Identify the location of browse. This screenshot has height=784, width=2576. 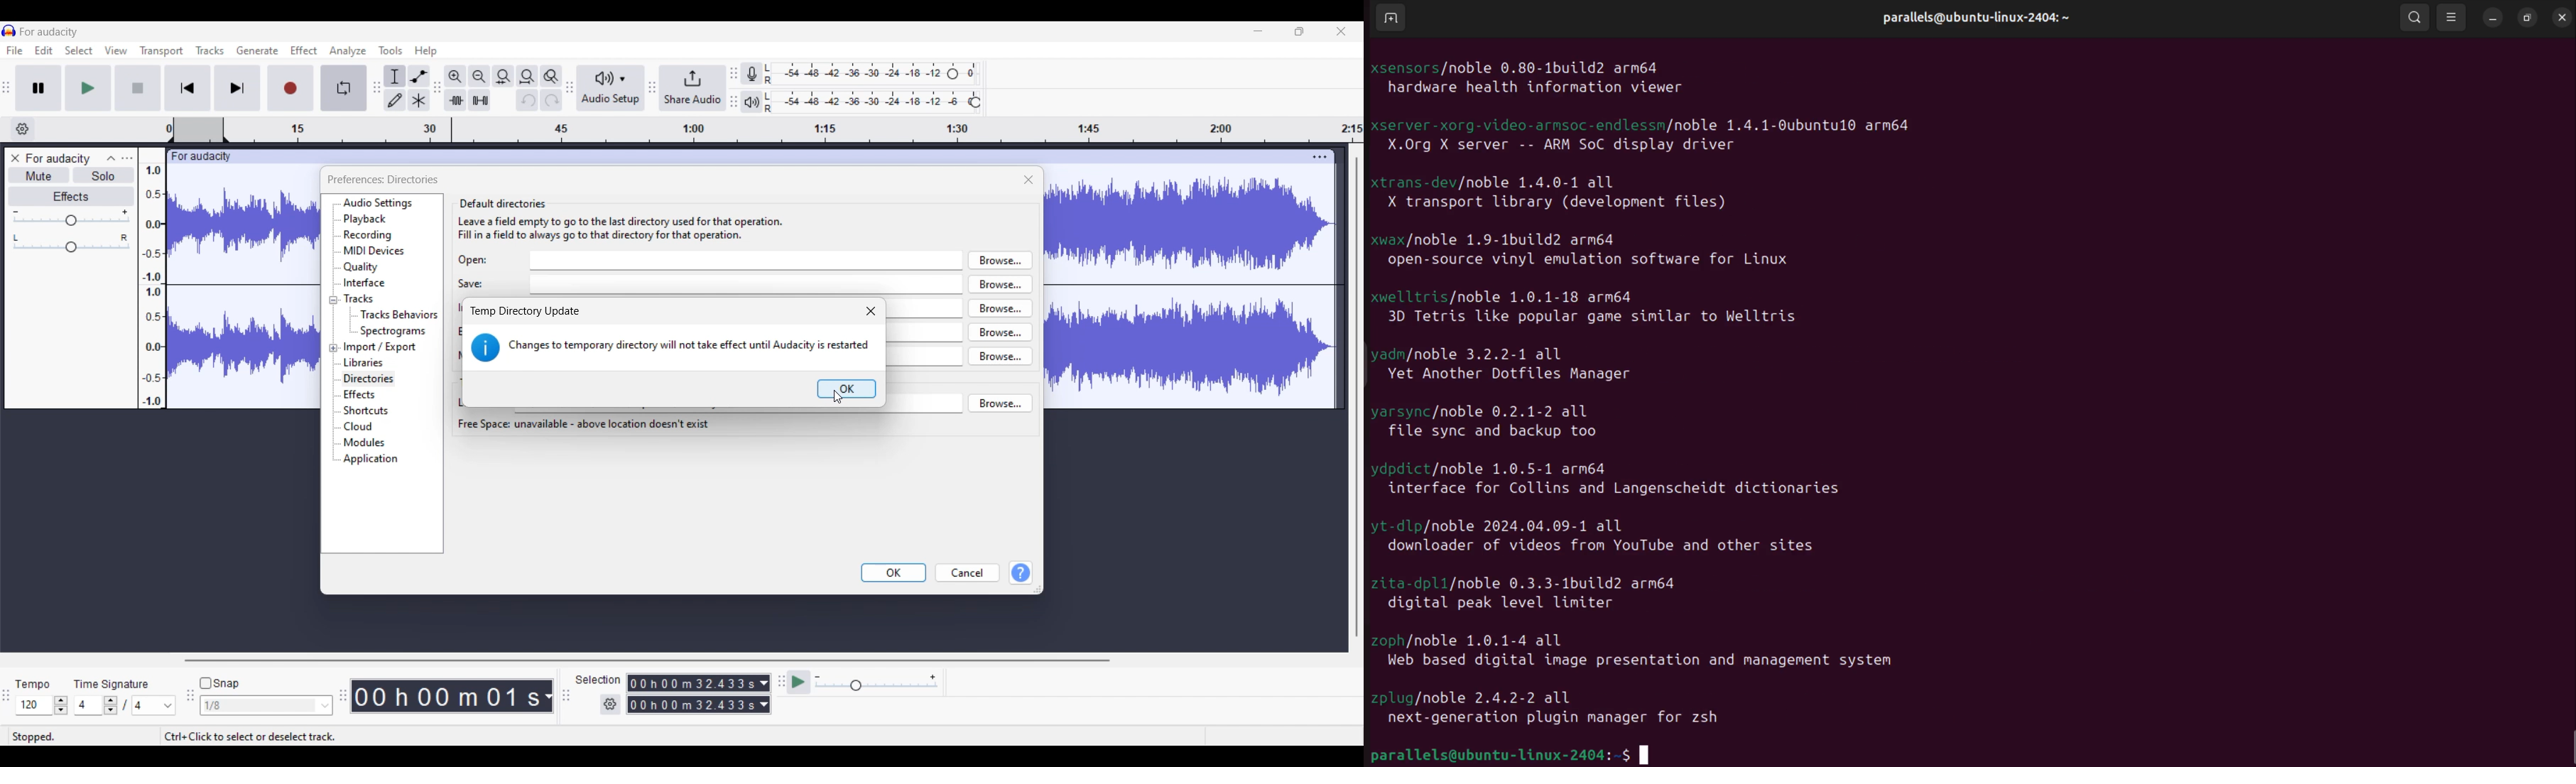
(1000, 284).